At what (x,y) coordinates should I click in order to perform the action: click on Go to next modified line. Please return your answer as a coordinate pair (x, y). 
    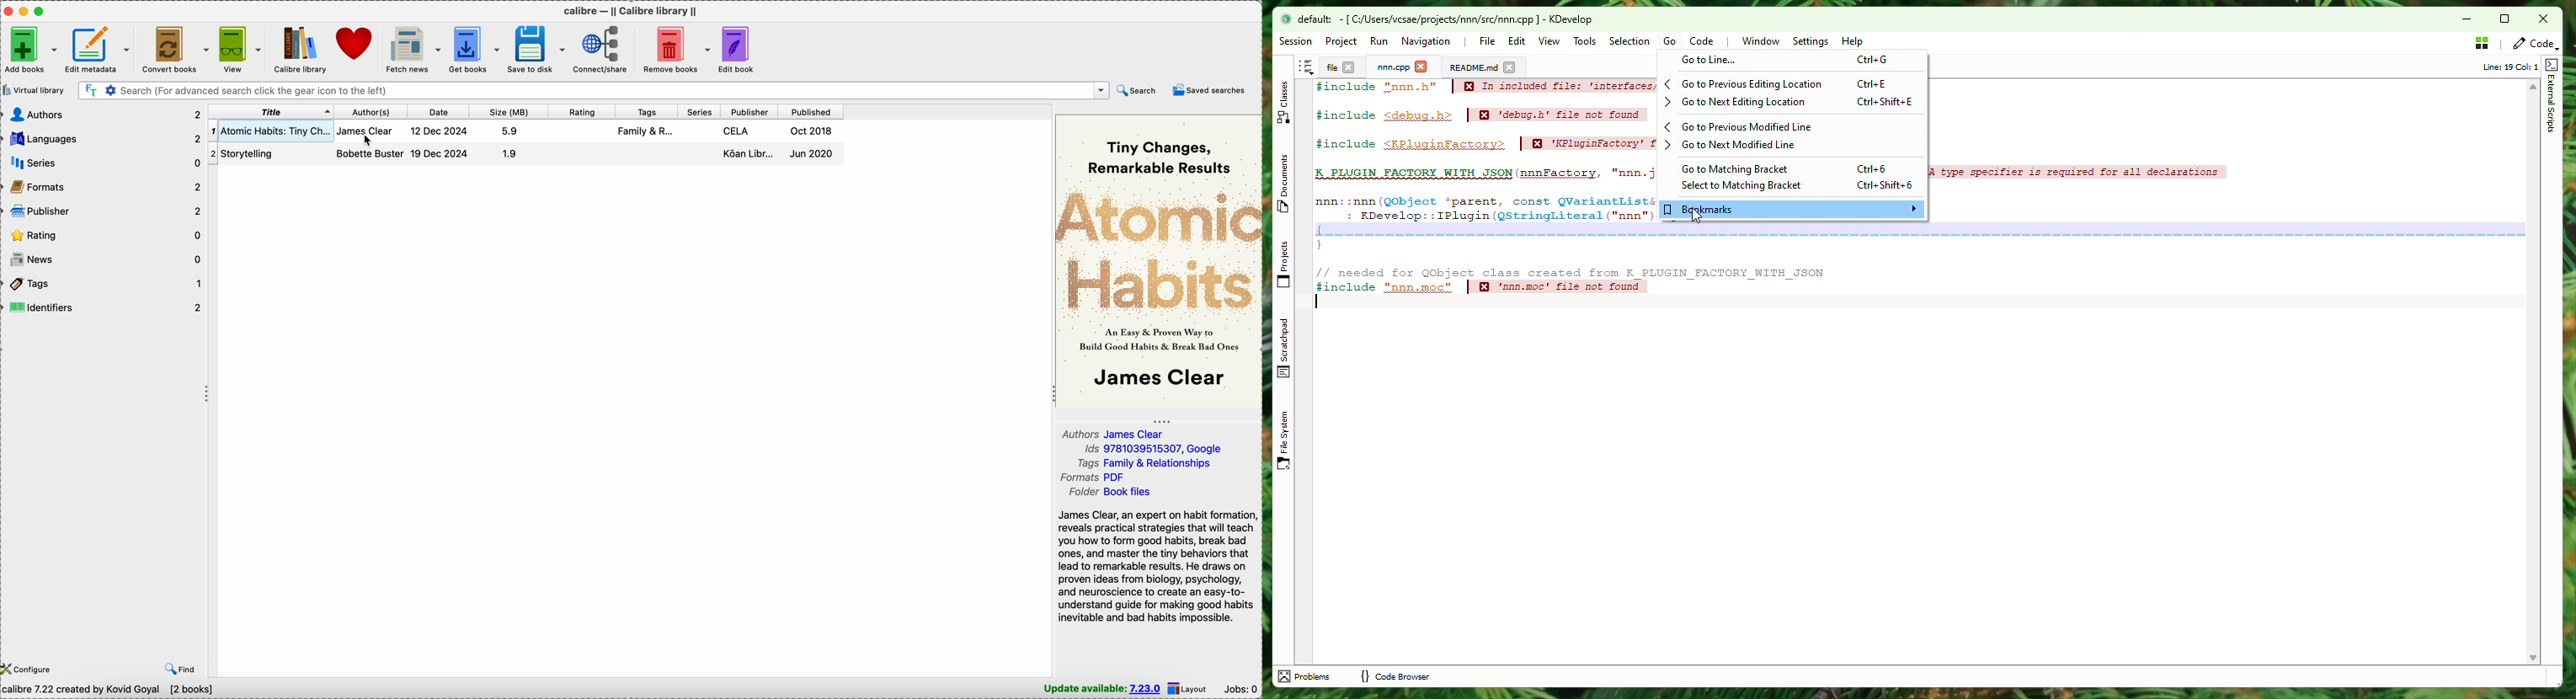
    Looking at the image, I should click on (1791, 147).